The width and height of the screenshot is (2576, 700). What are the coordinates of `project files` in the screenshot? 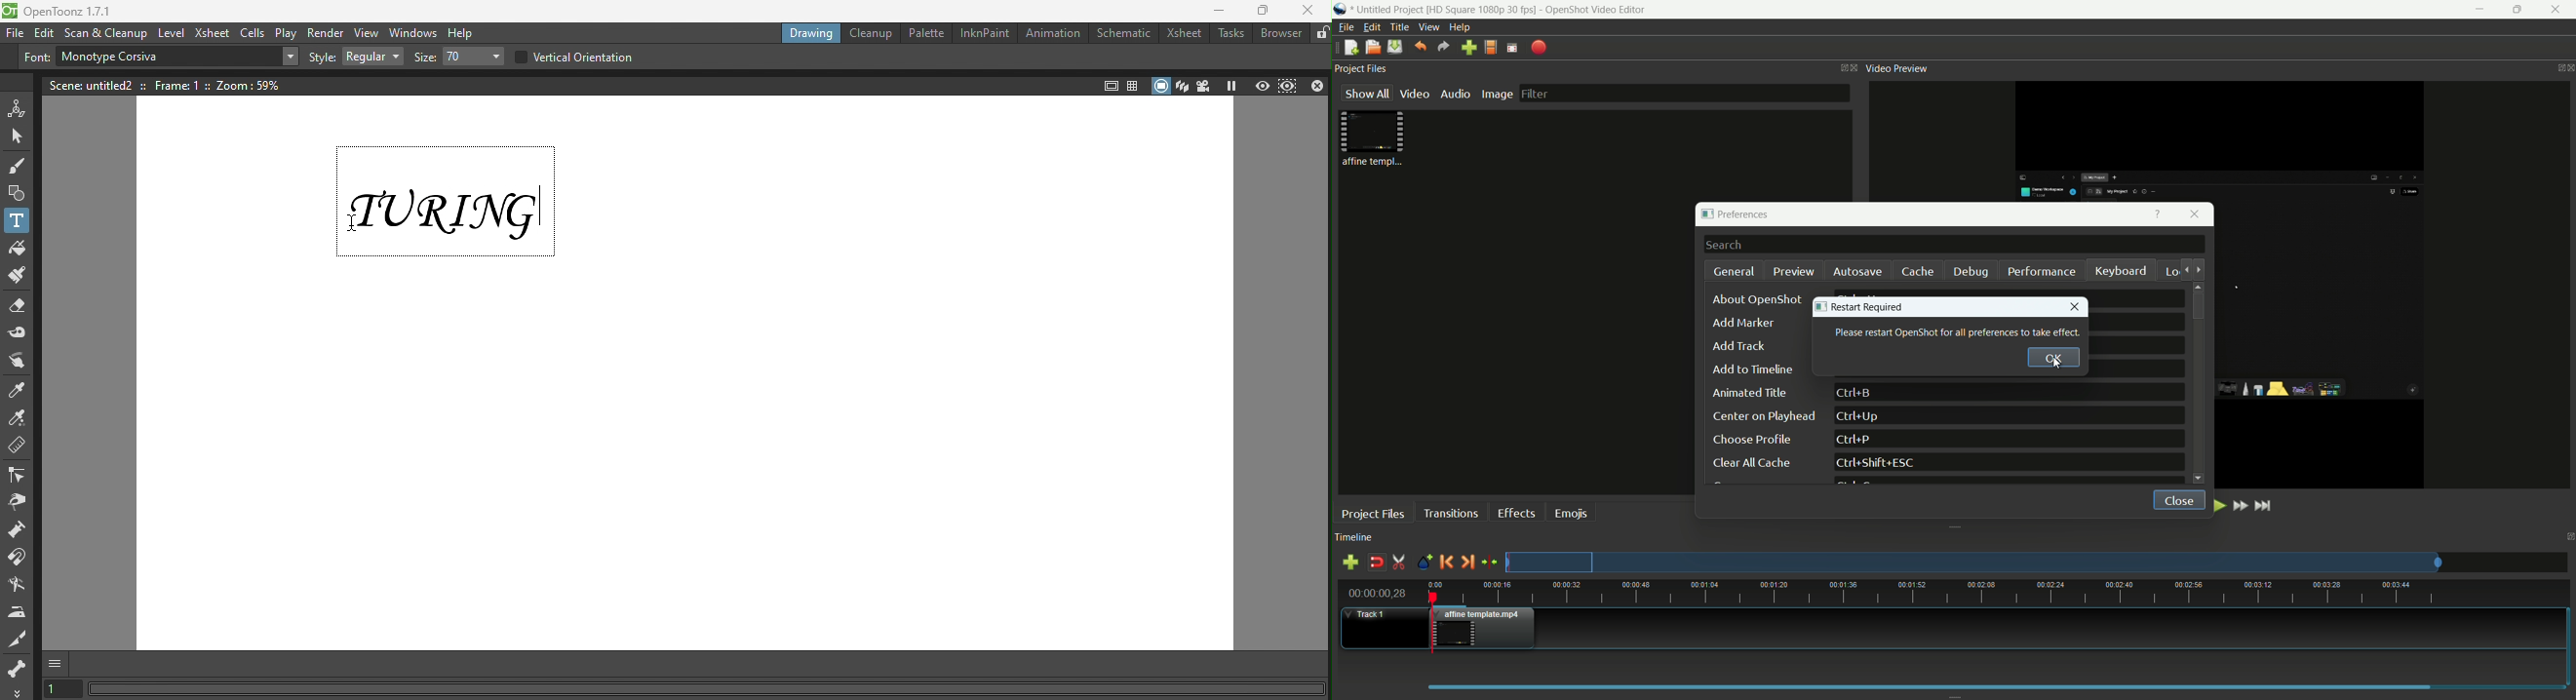 It's located at (1373, 513).